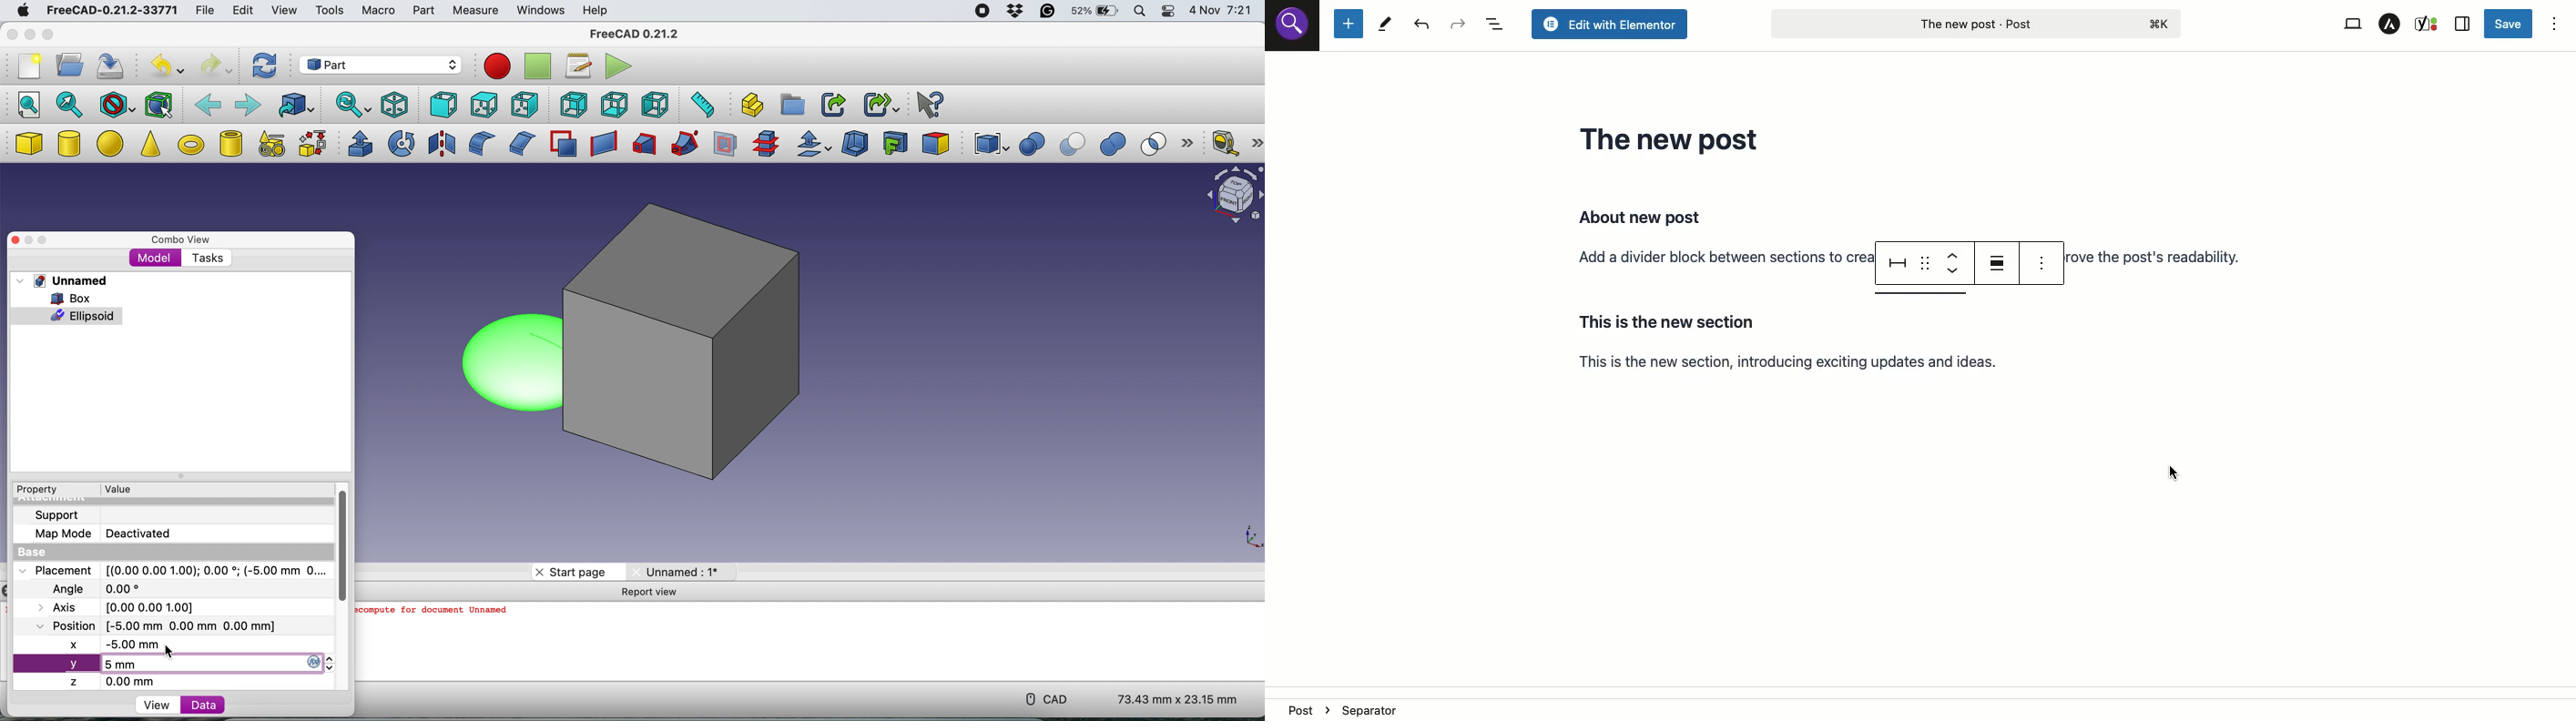 The width and height of the screenshot is (2576, 728). Describe the element at coordinates (283, 9) in the screenshot. I see `view` at that location.